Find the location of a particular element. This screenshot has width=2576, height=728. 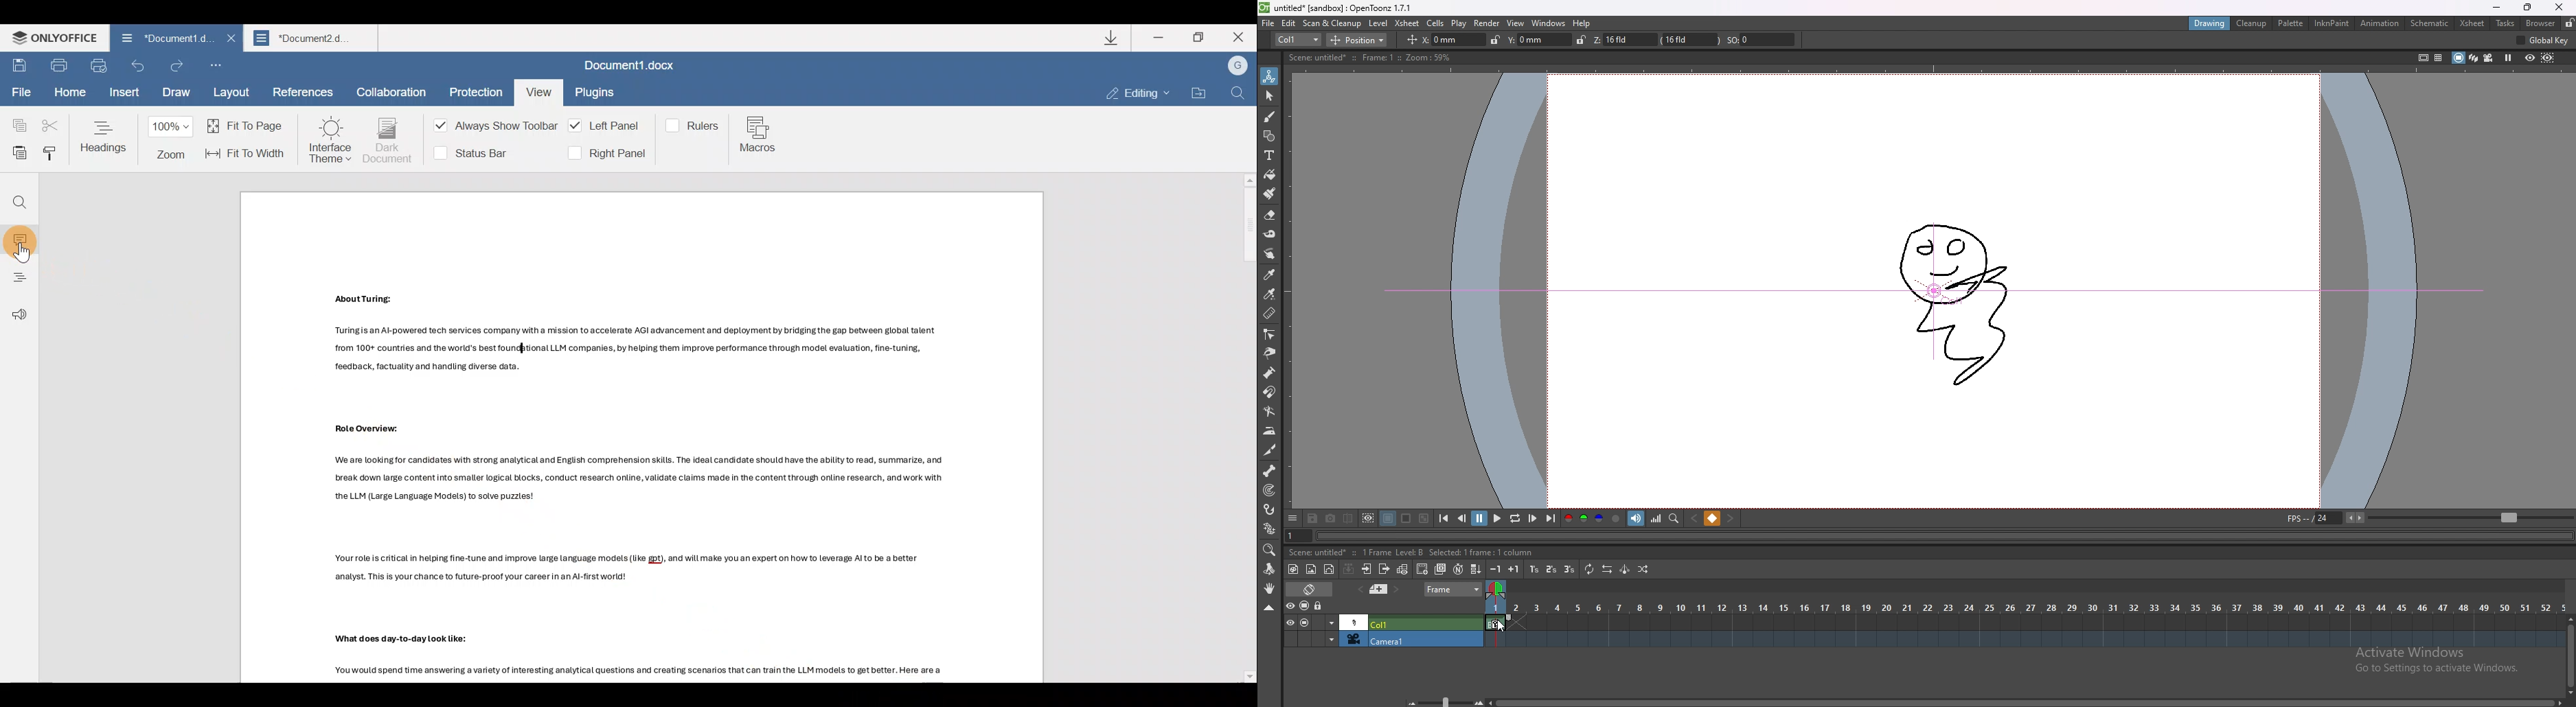

Fit to width is located at coordinates (247, 153).